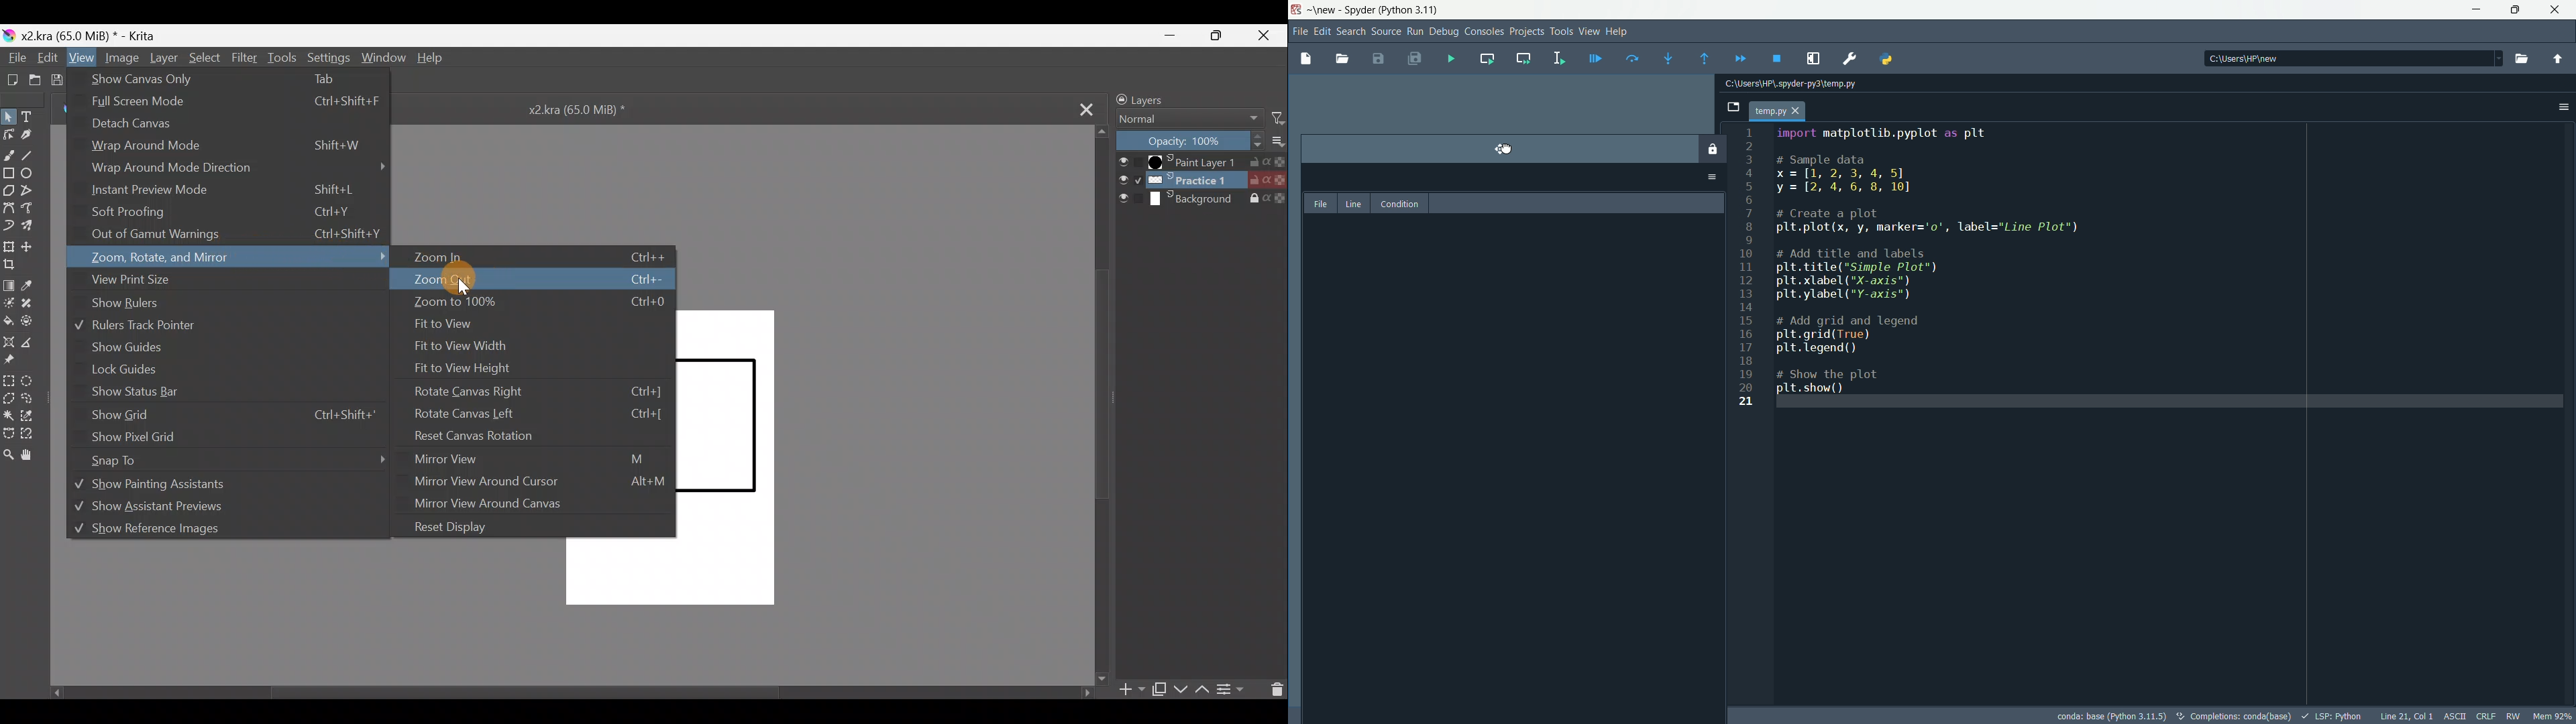 The image size is (2576, 728). I want to click on Reference images tool, so click(17, 362).